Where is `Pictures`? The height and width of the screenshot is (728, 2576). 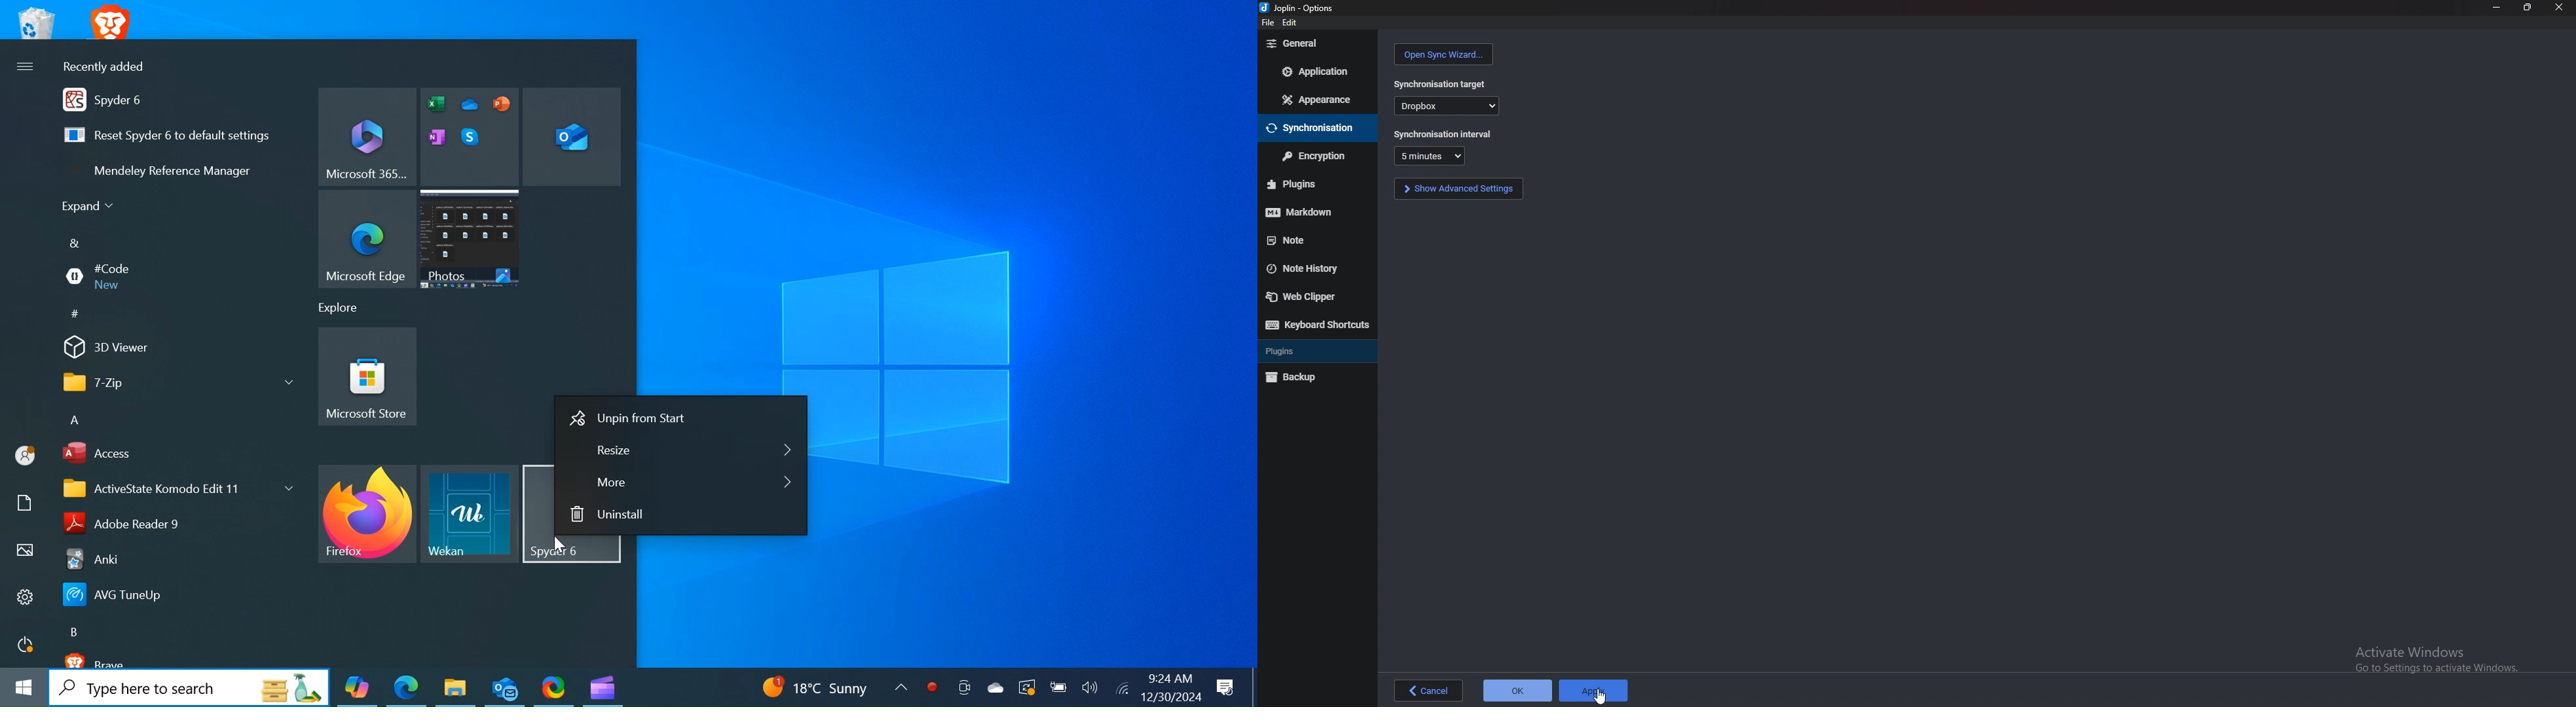
Pictures is located at coordinates (25, 551).